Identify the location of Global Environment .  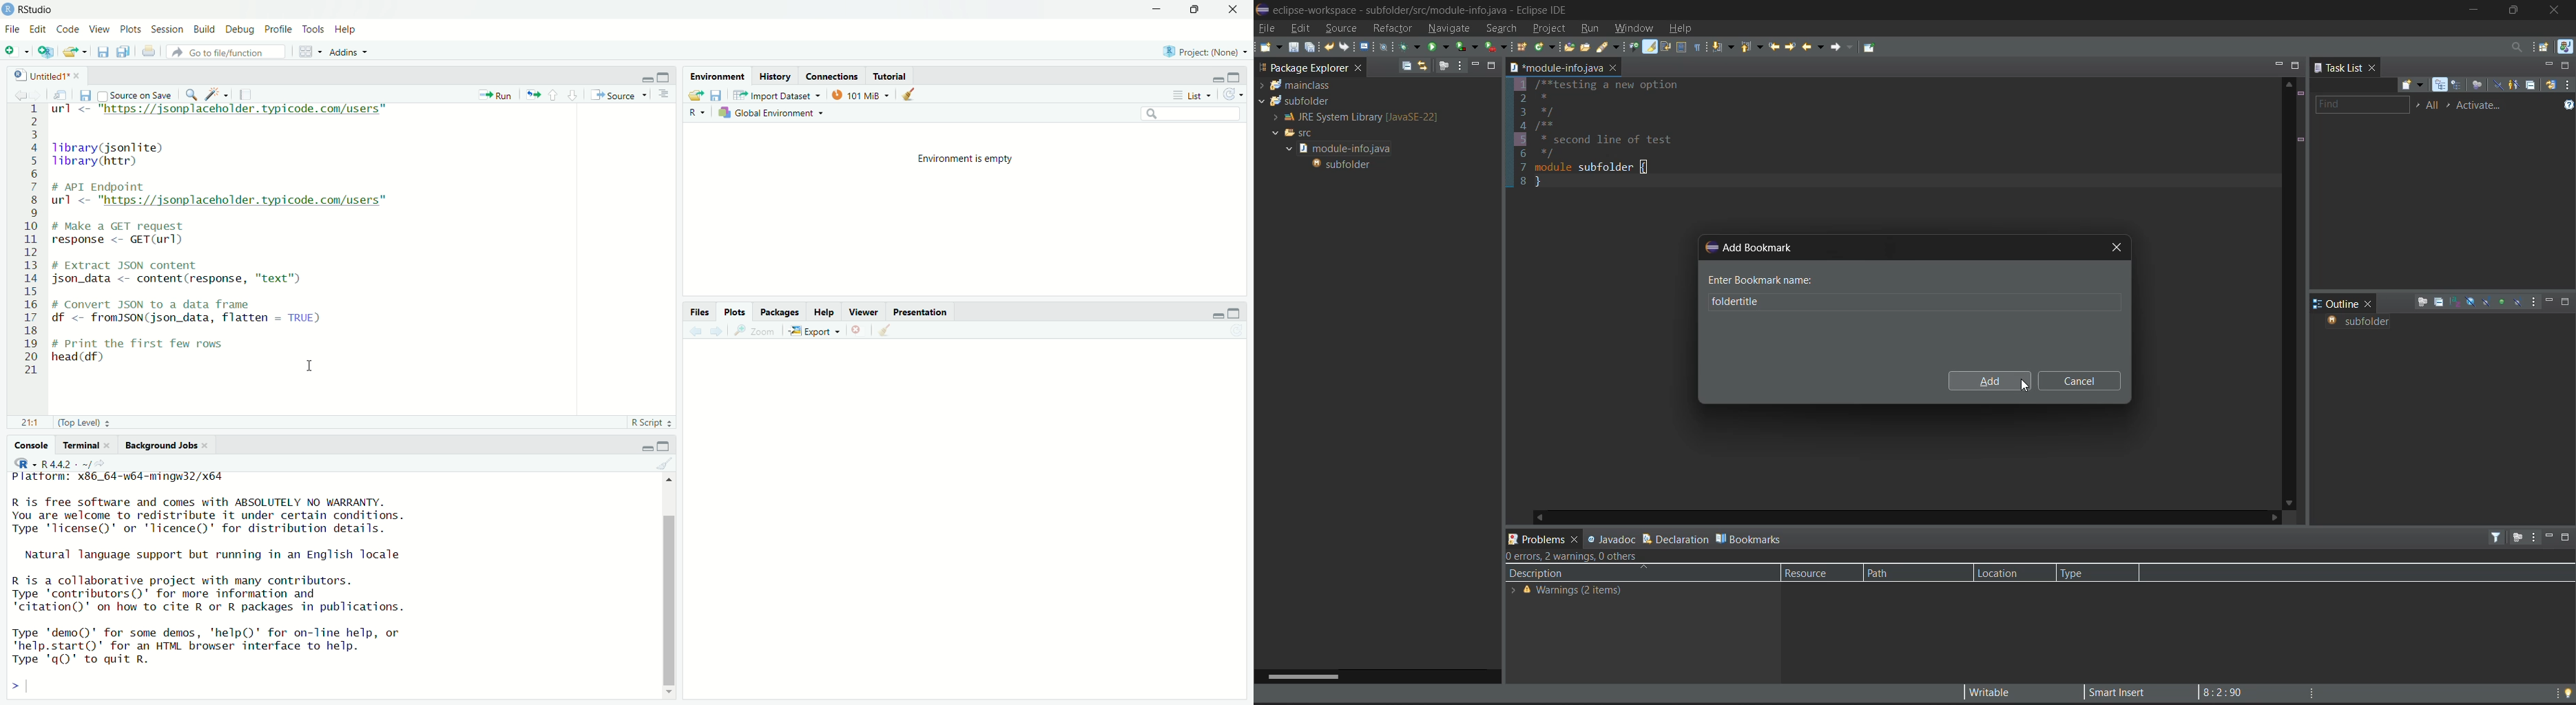
(771, 115).